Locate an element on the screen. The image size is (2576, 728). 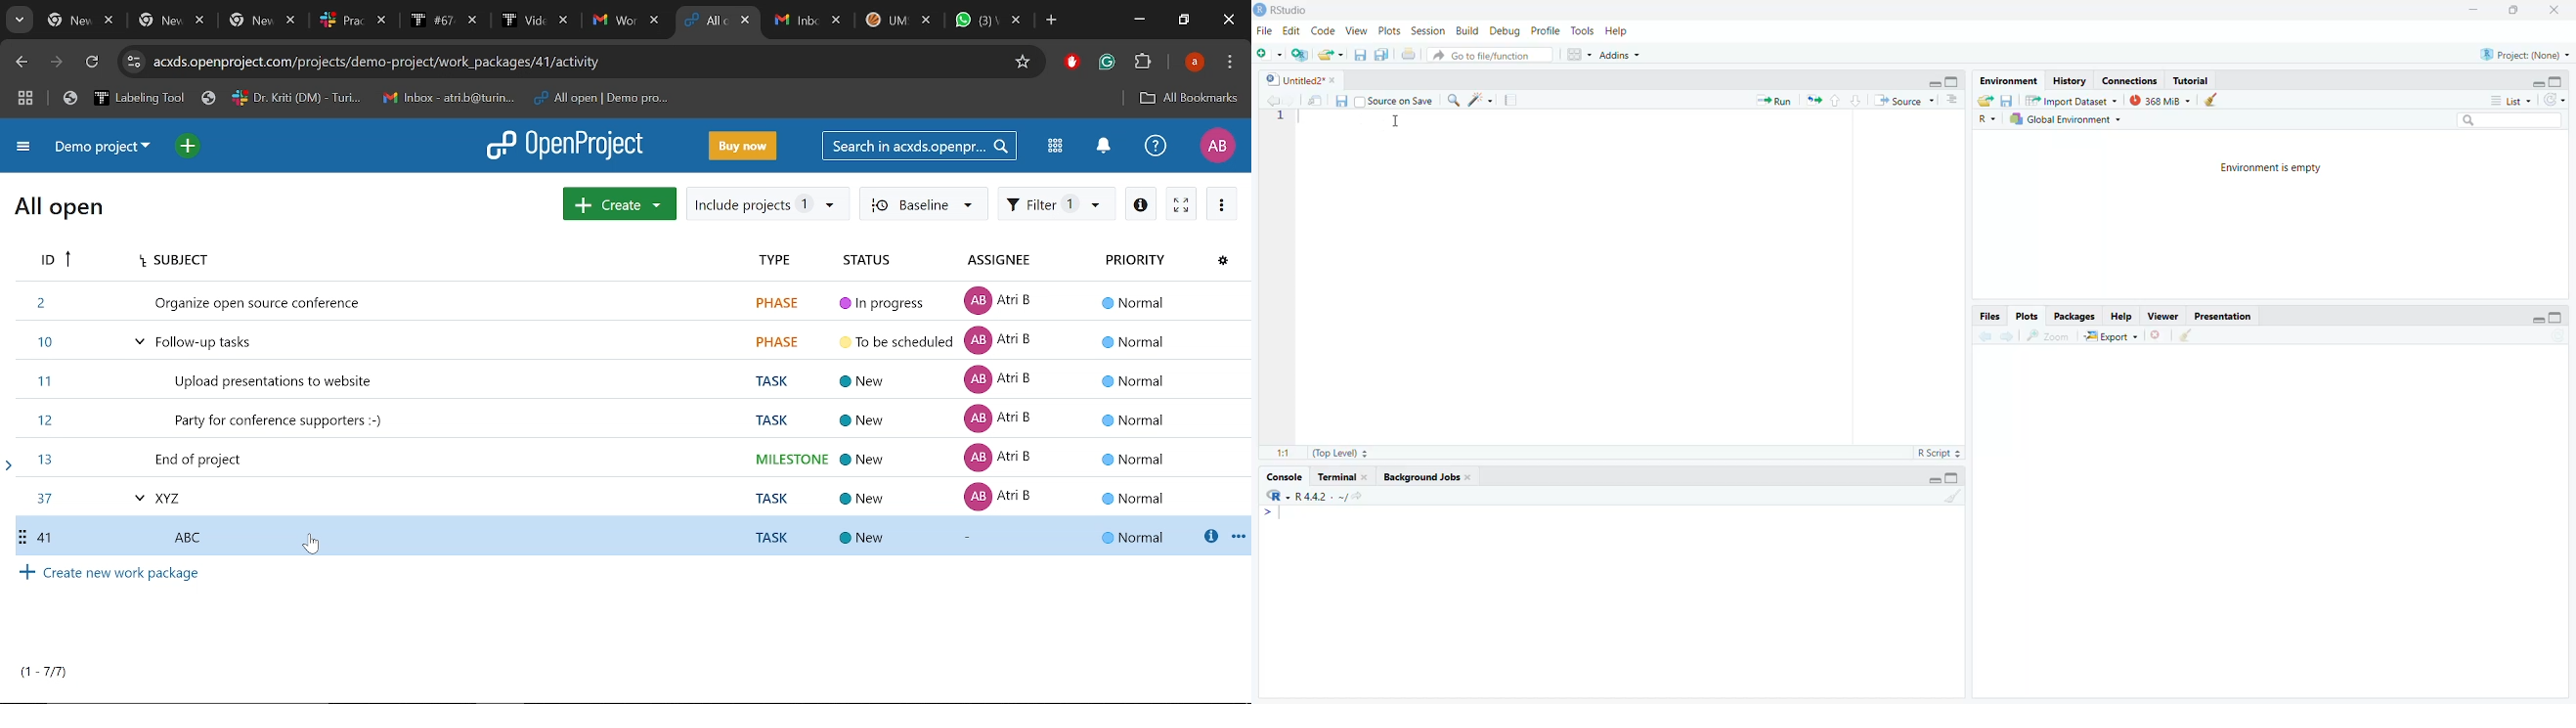
Tutorial is located at coordinates (2194, 81).